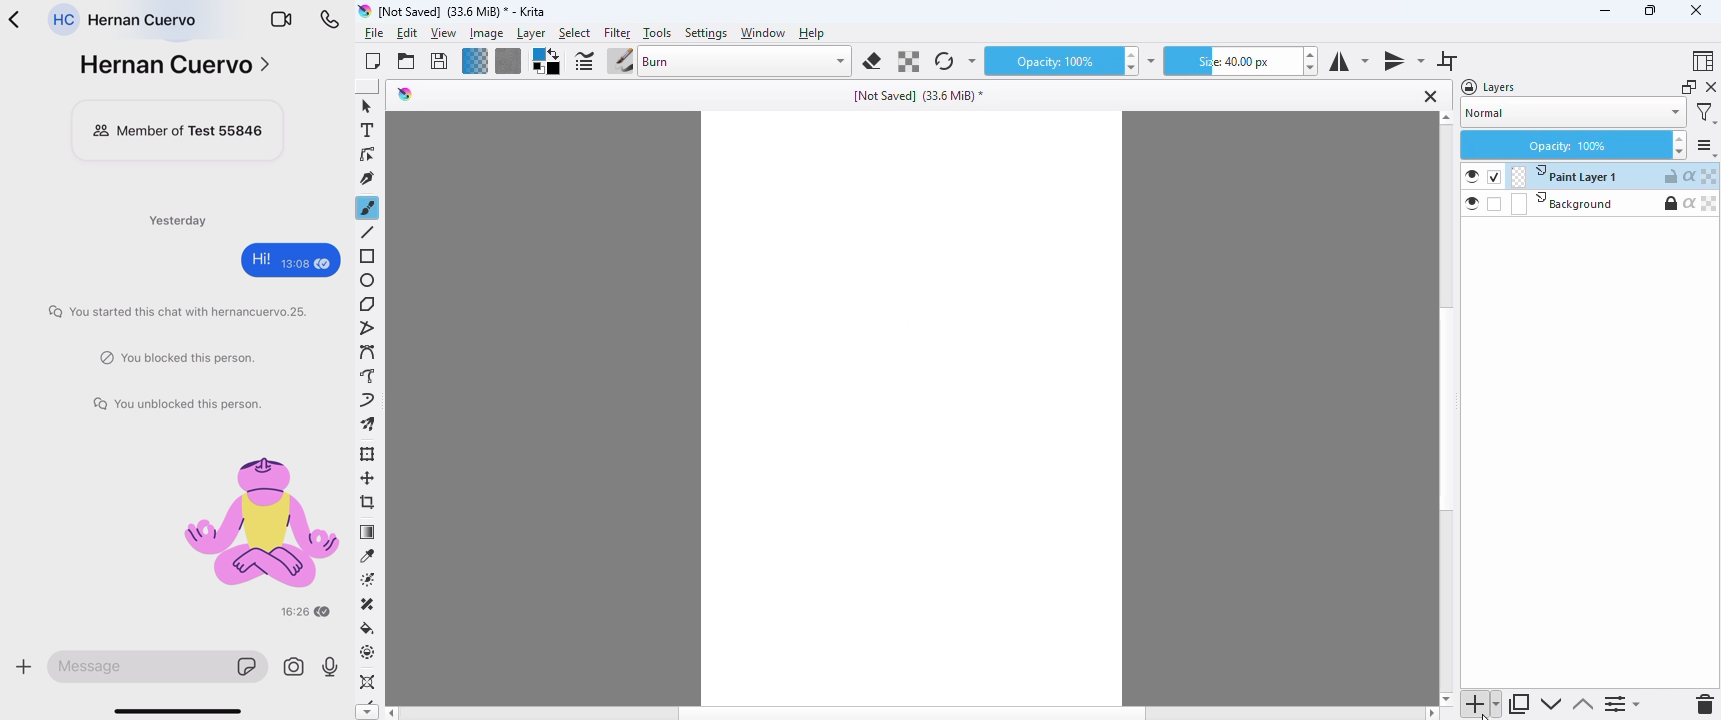  Describe the element at coordinates (368, 280) in the screenshot. I see `ellipse tool` at that location.